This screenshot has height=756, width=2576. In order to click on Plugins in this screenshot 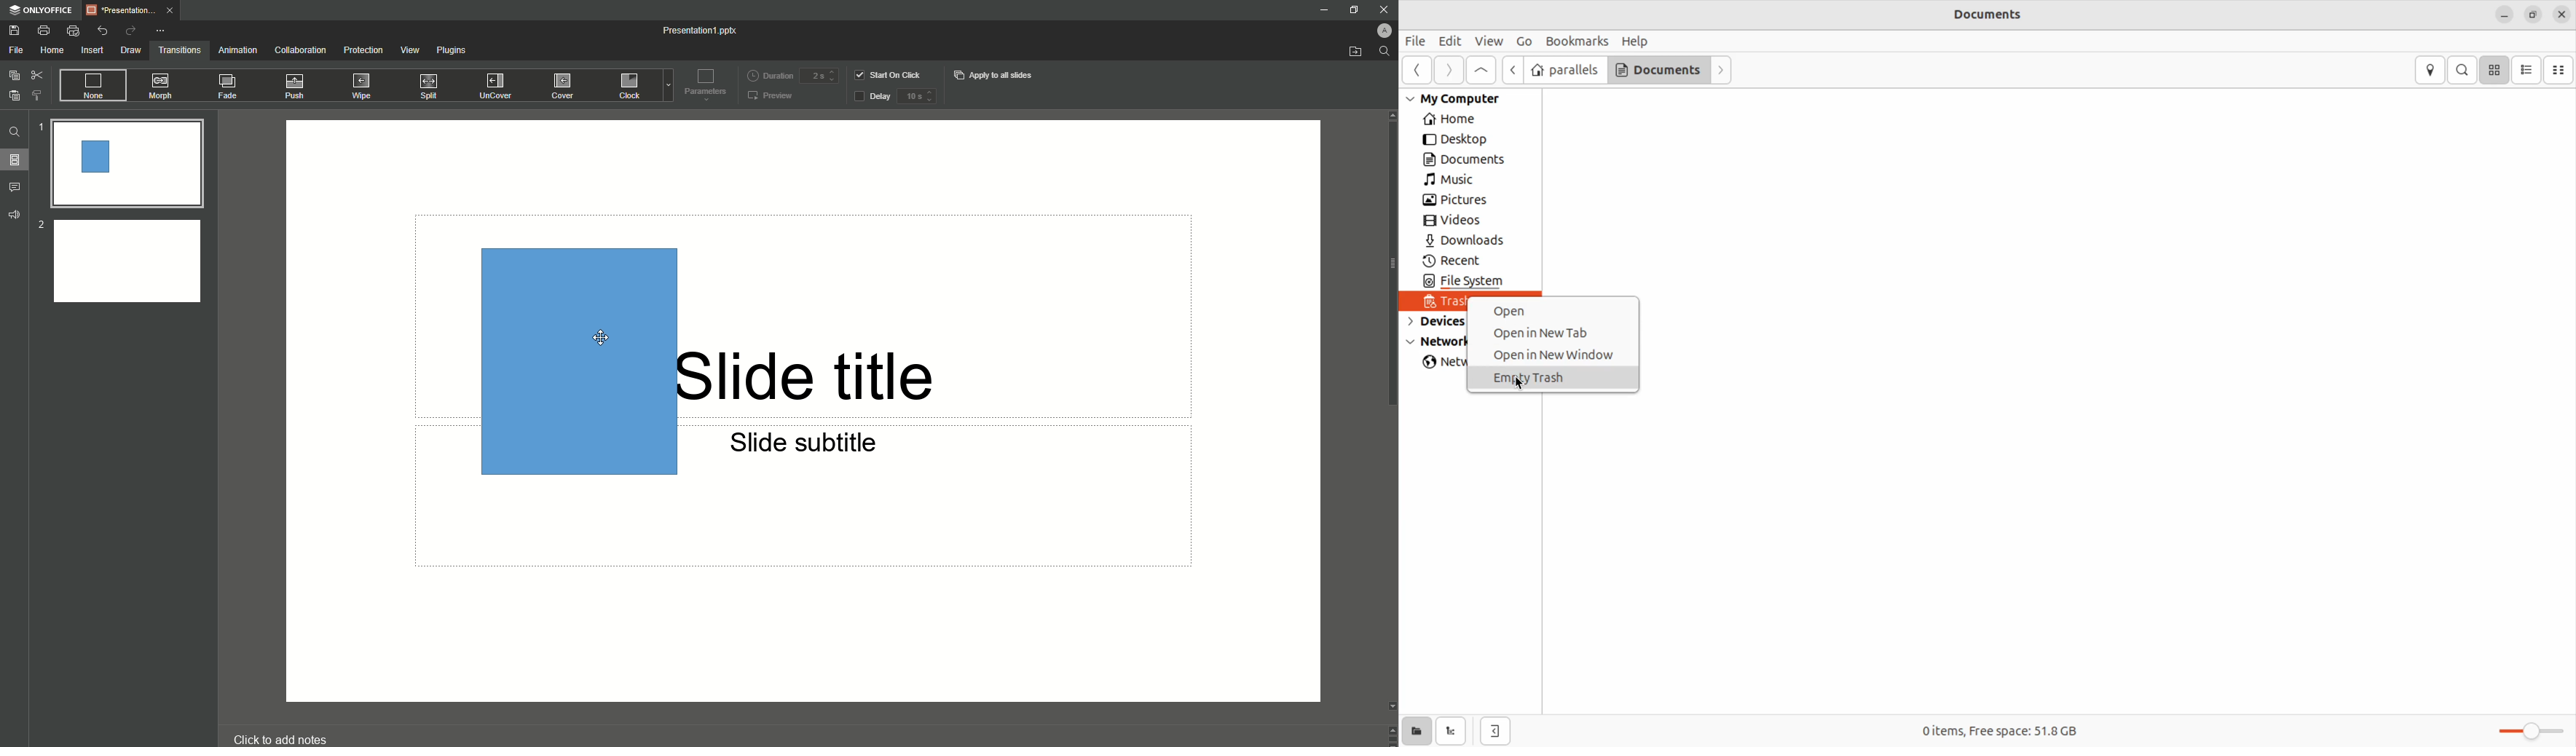, I will do `click(454, 52)`.